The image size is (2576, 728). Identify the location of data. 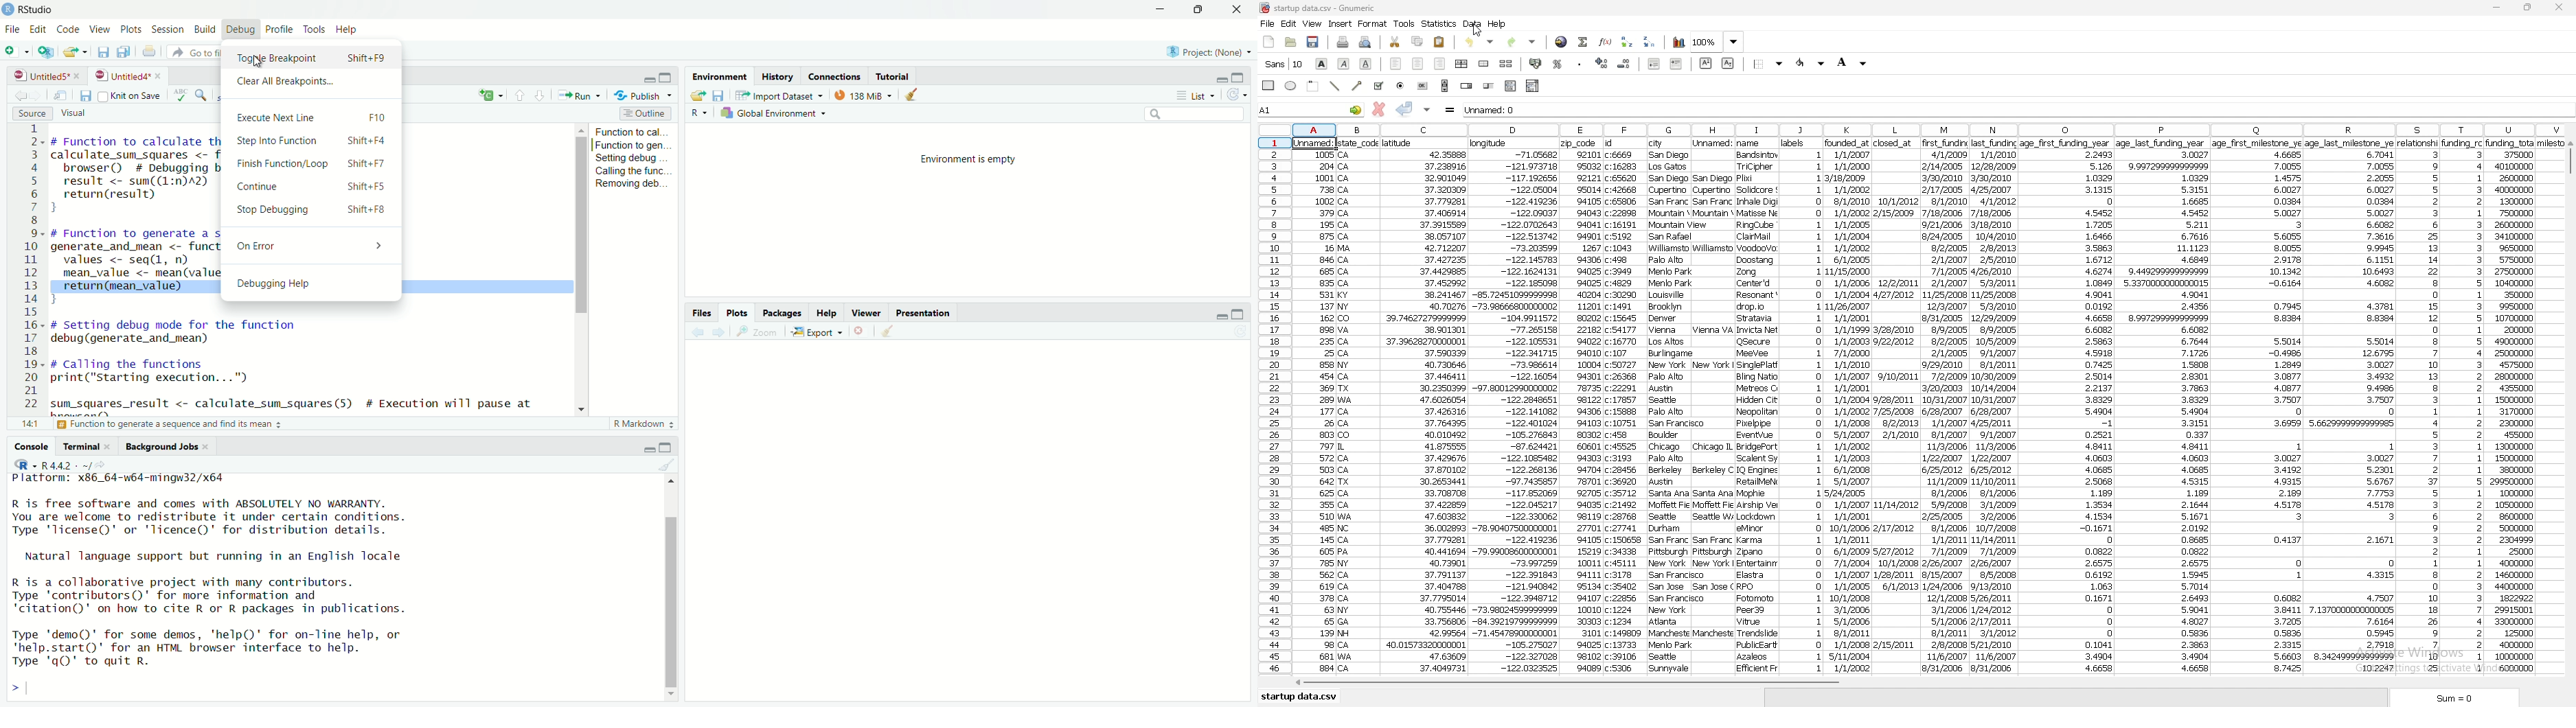
(2463, 404).